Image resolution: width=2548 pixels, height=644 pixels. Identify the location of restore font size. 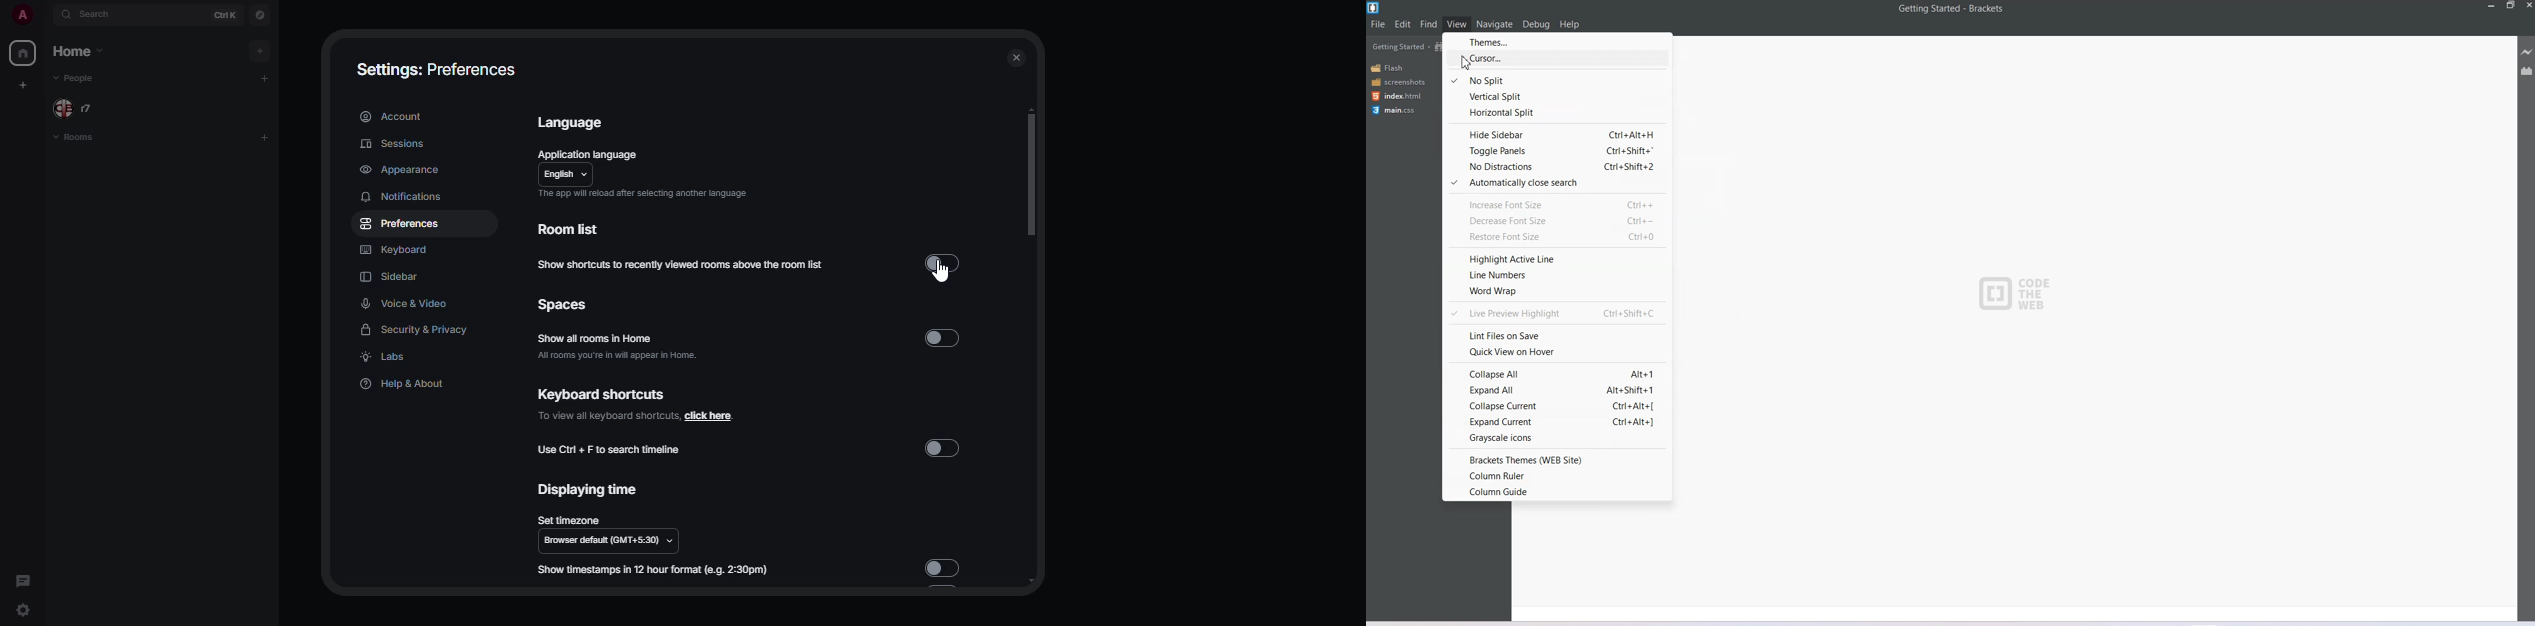
(1552, 238).